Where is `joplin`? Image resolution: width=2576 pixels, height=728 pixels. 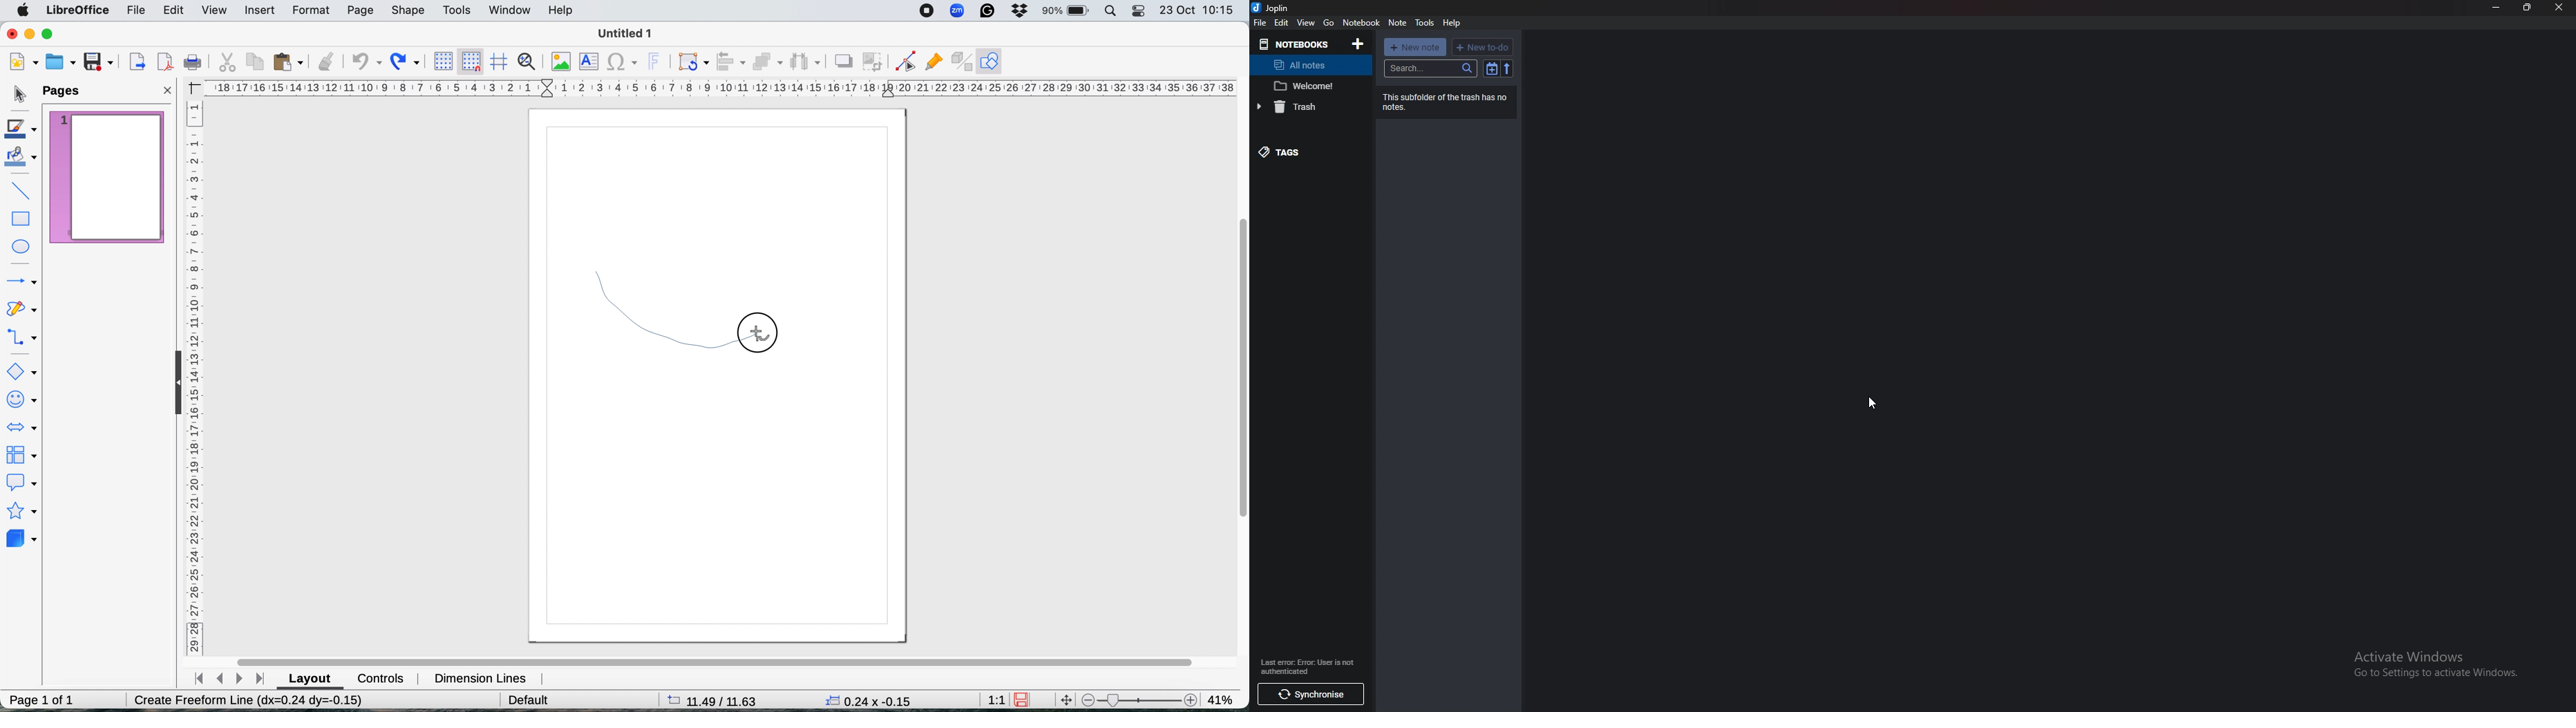
joplin is located at coordinates (1273, 8).